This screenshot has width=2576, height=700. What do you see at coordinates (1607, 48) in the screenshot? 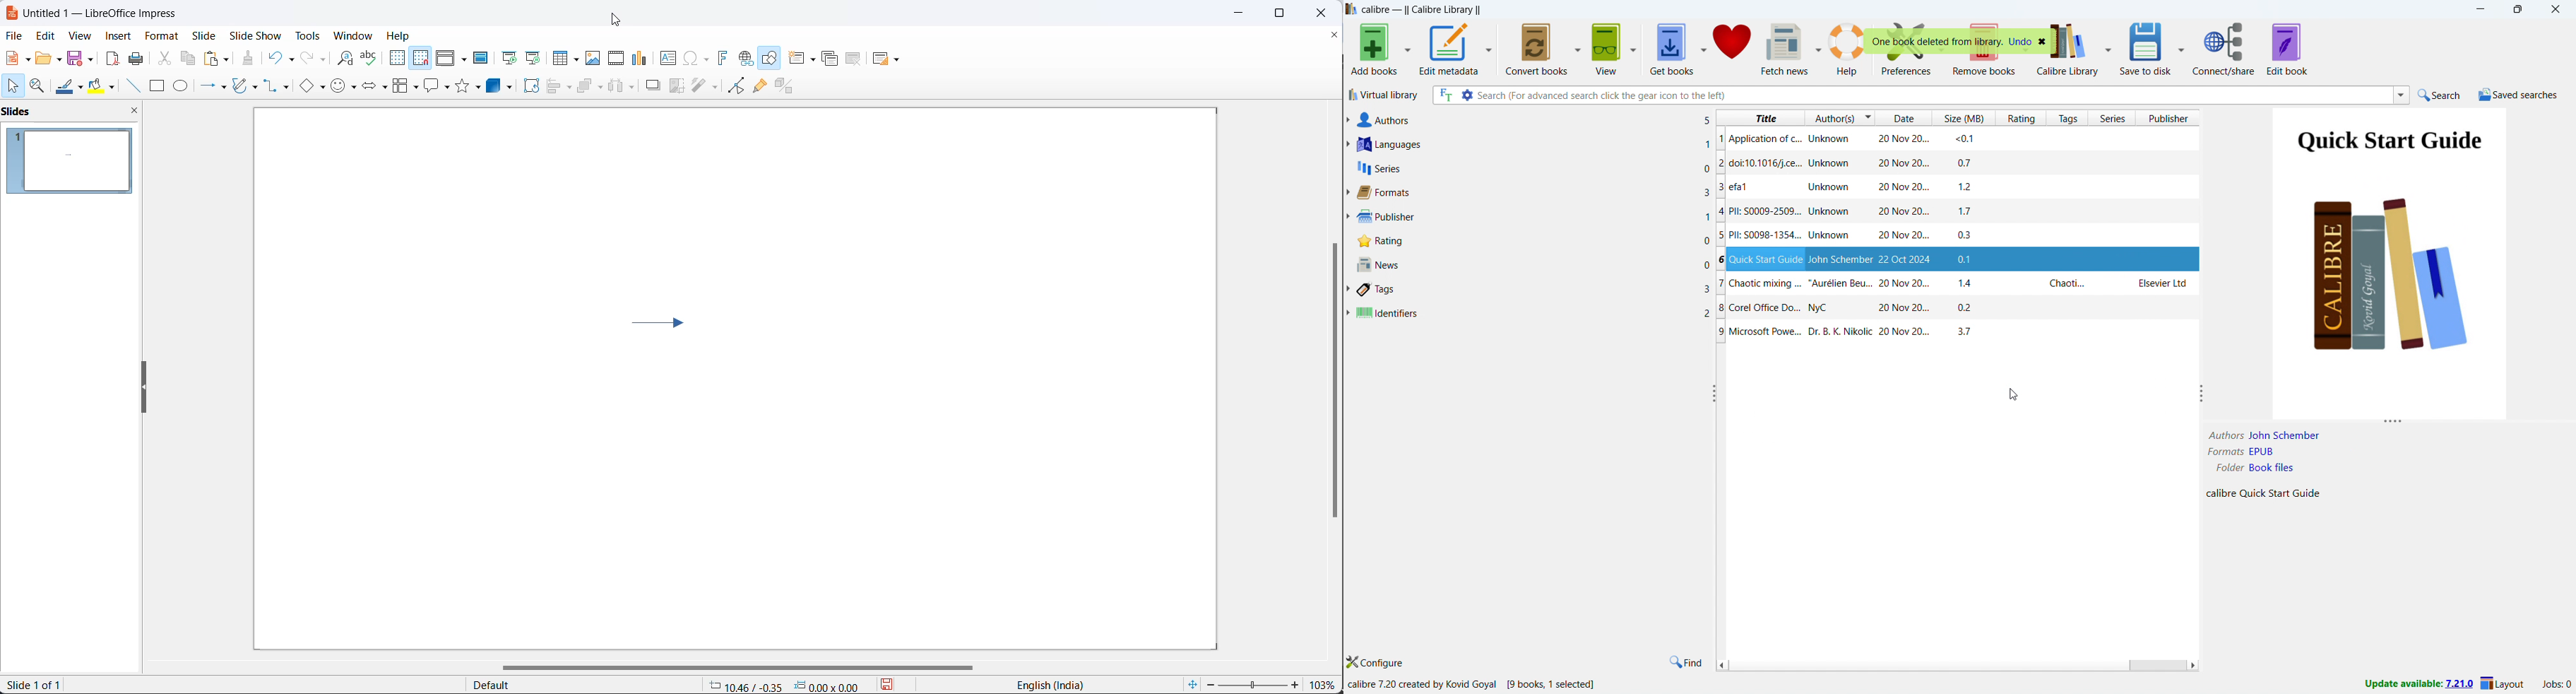
I see `view` at bounding box center [1607, 48].